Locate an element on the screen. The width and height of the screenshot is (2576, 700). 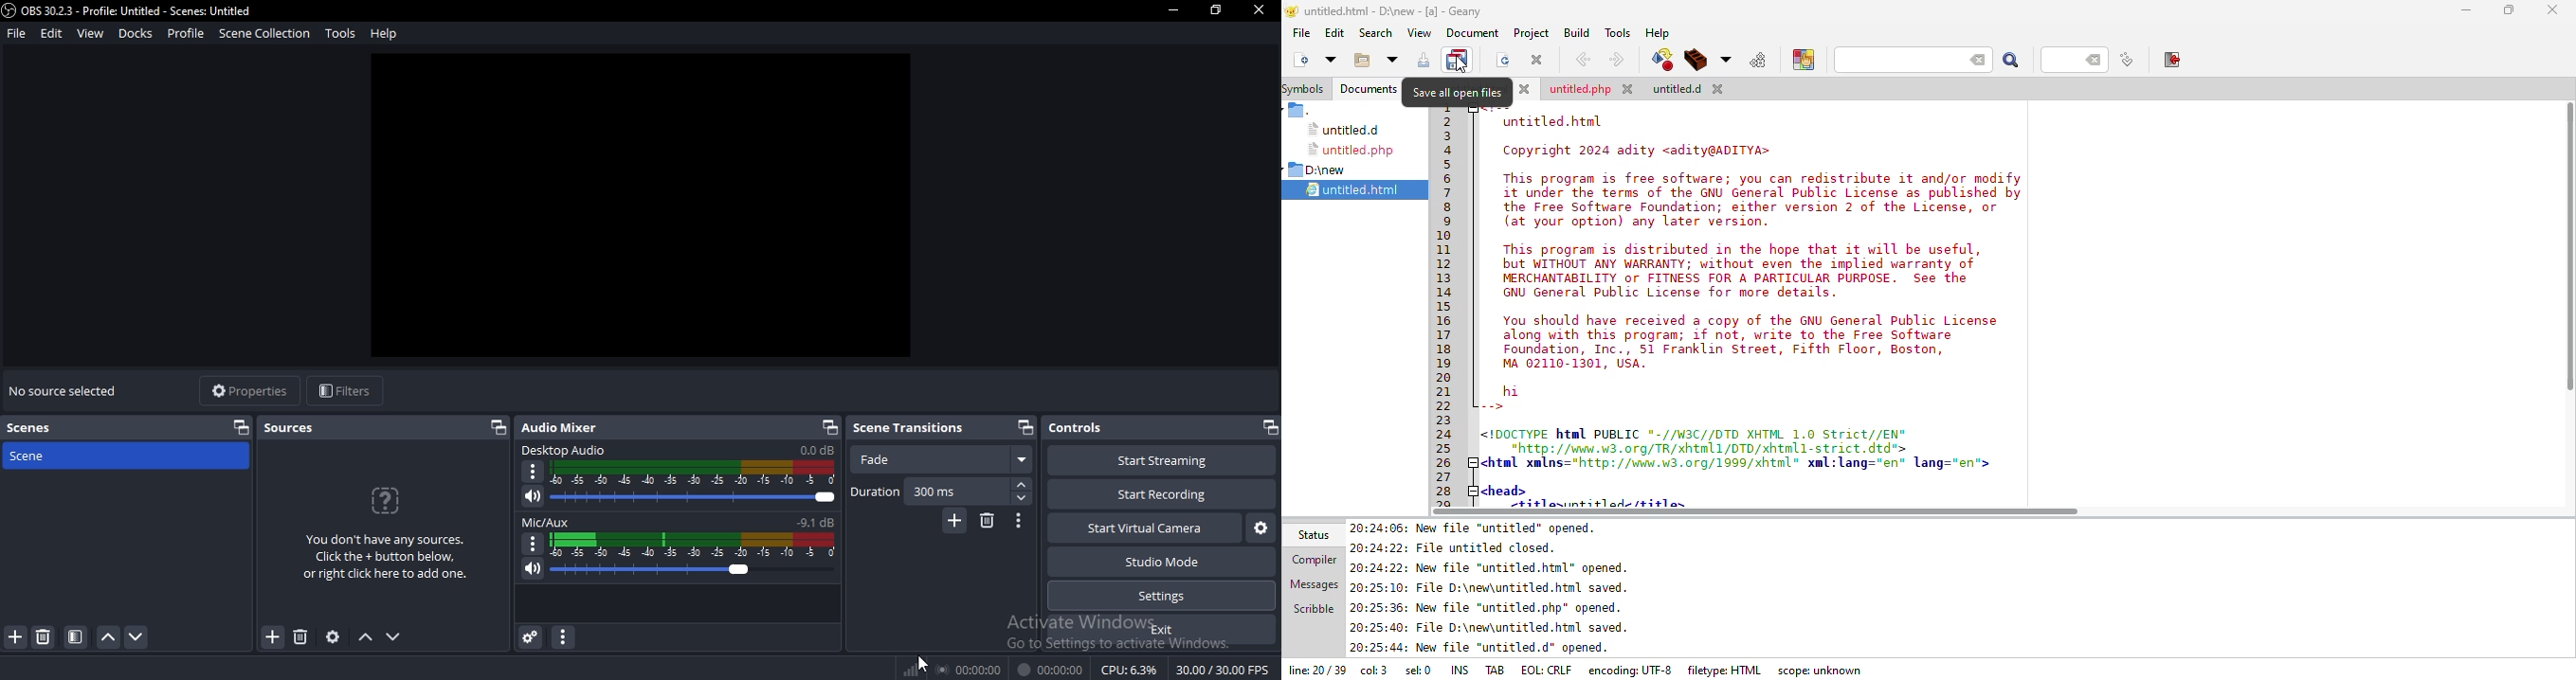
start virtual camera is located at coordinates (1259, 529).